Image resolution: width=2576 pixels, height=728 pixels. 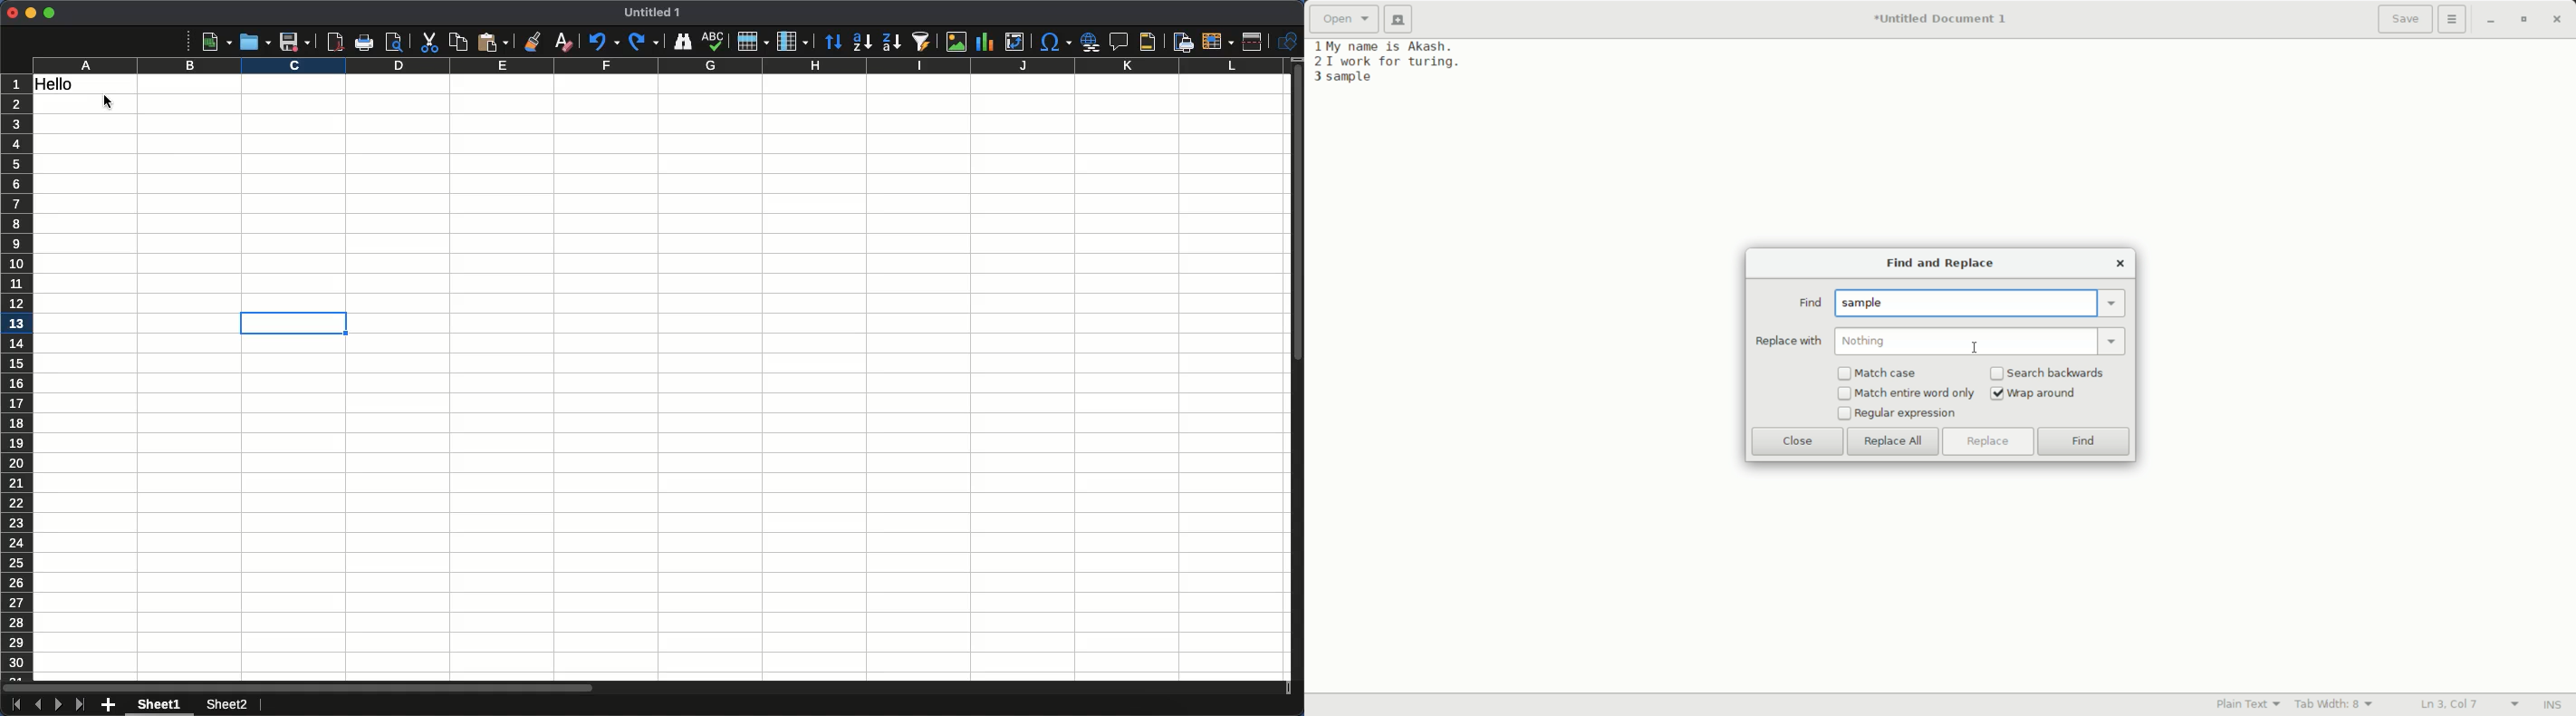 What do you see at coordinates (1343, 19) in the screenshot?
I see `open a file` at bounding box center [1343, 19].